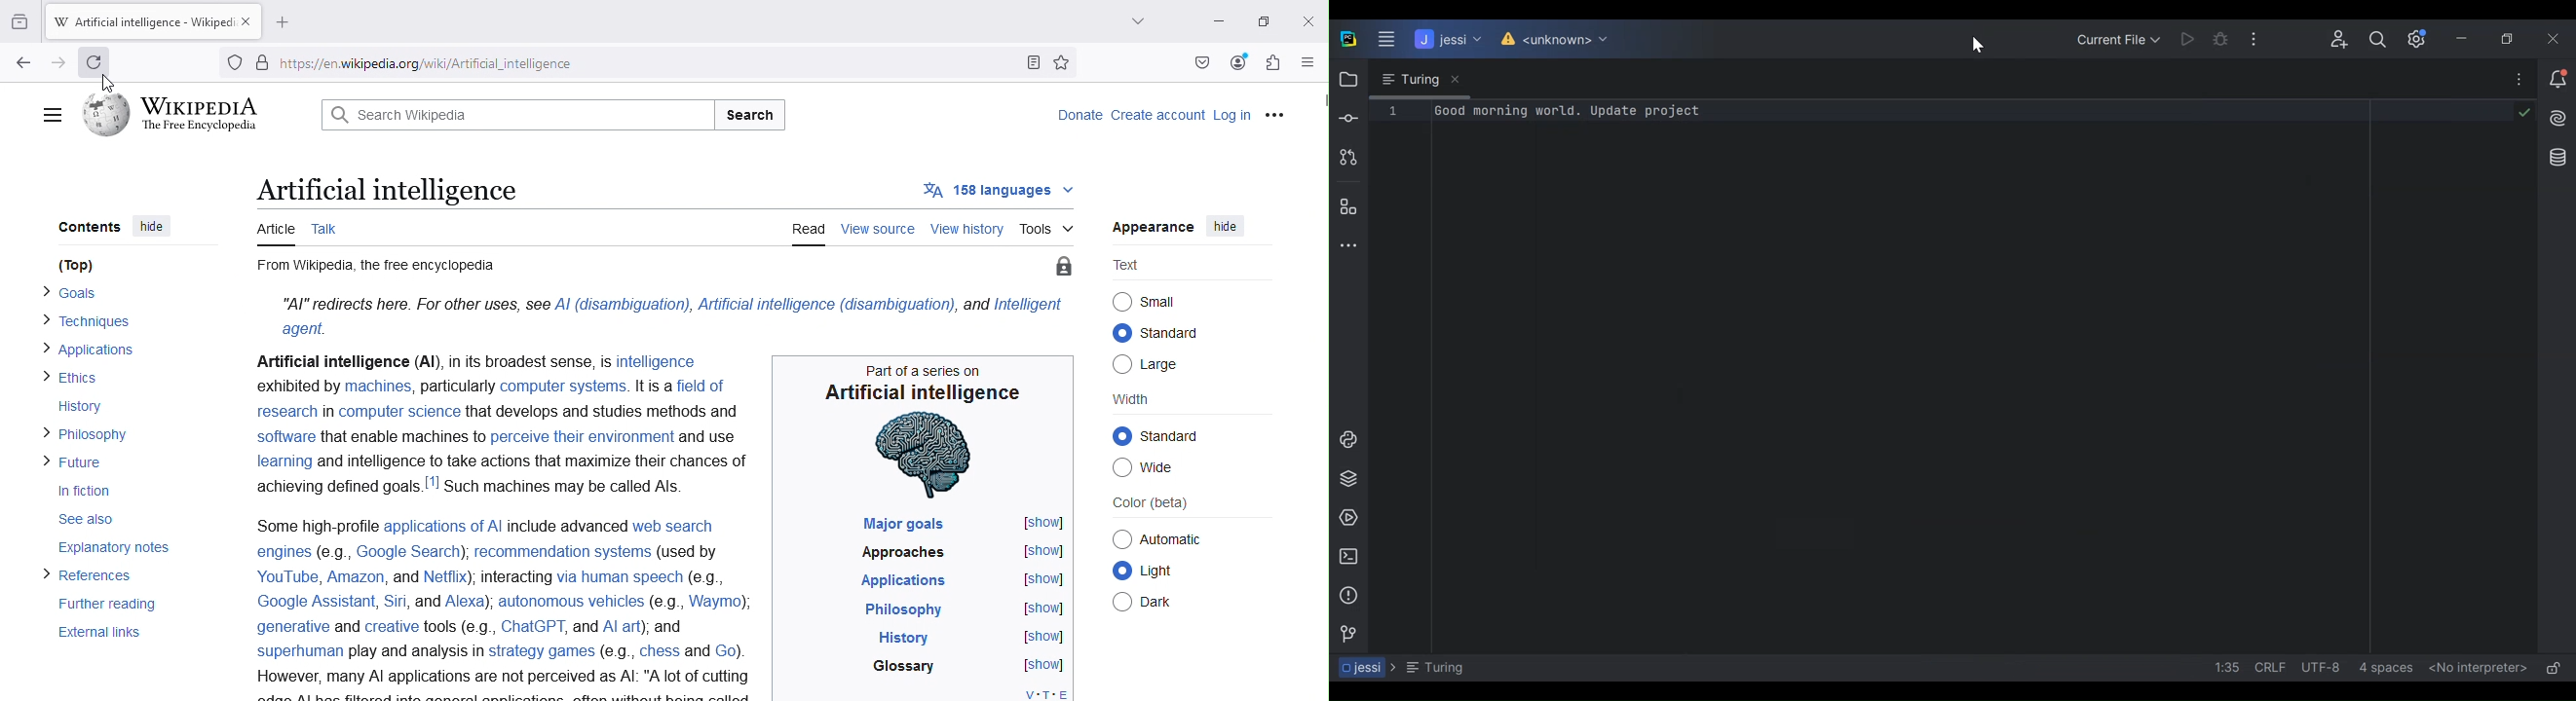 The width and height of the screenshot is (2576, 728). I want to click on and, so click(426, 603).